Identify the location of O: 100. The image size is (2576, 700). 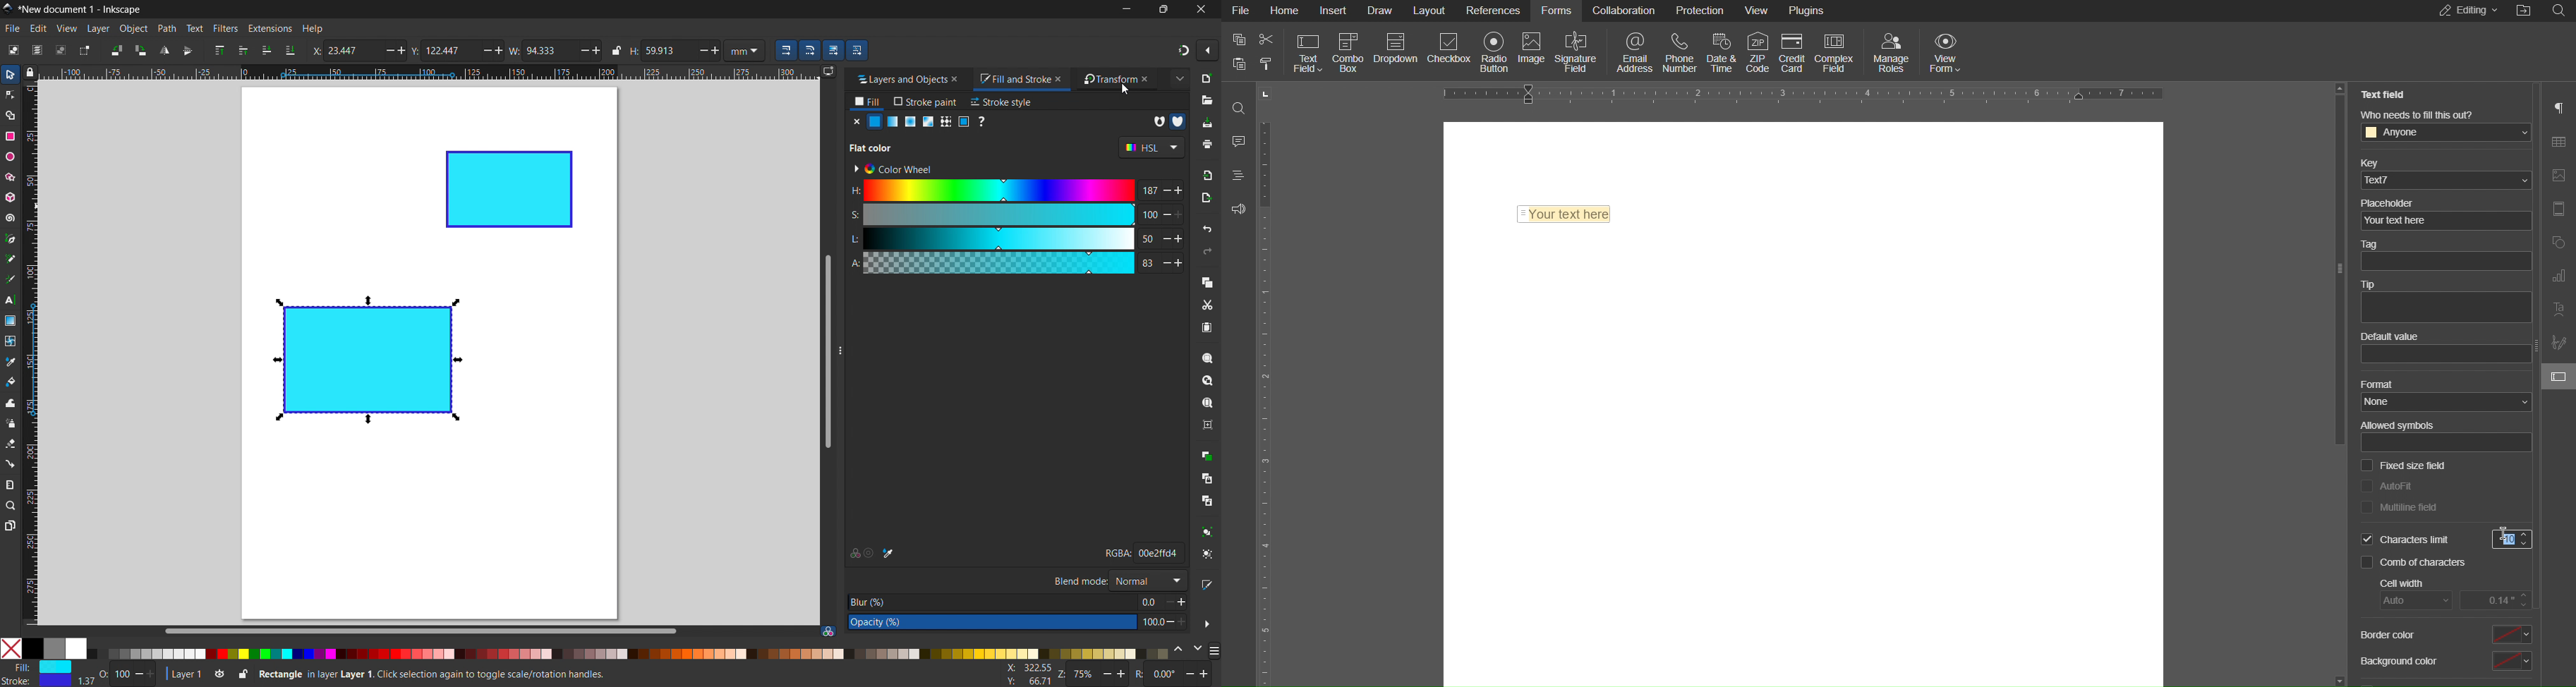
(129, 673).